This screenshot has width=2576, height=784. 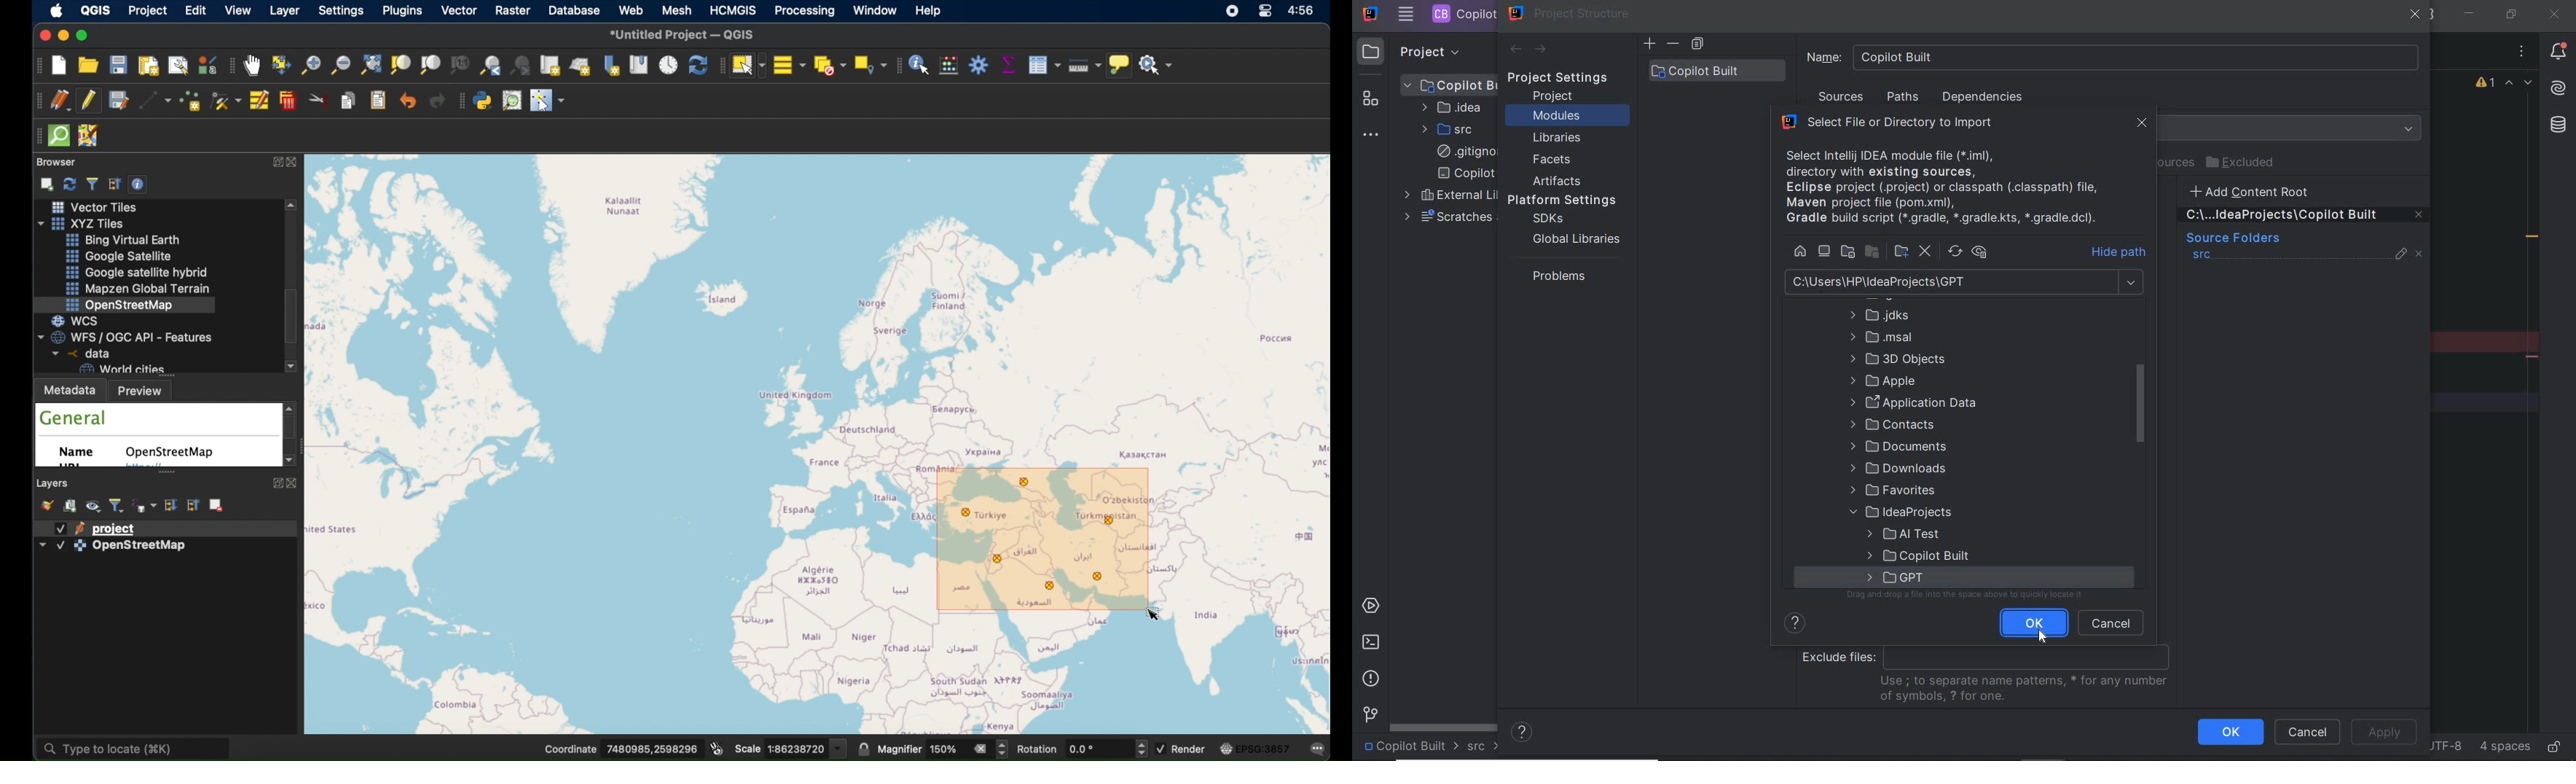 What do you see at coordinates (370, 64) in the screenshot?
I see `zoom full` at bounding box center [370, 64].